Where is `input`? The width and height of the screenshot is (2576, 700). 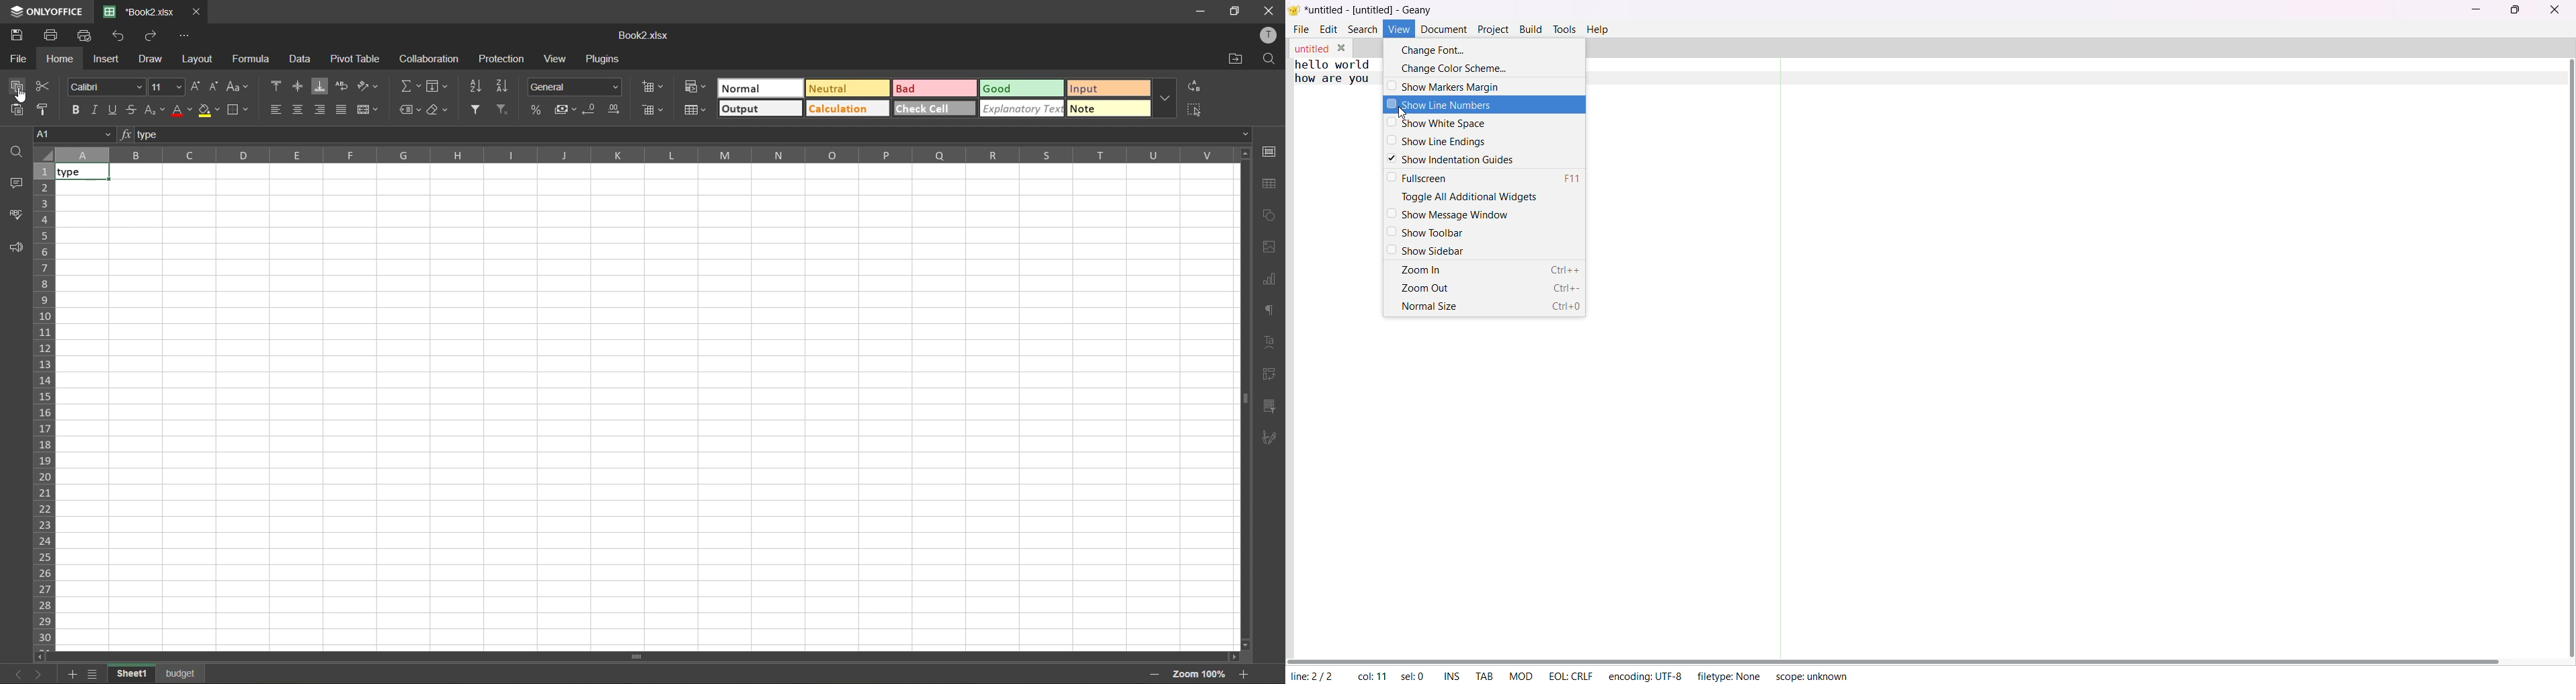 input is located at coordinates (1109, 88).